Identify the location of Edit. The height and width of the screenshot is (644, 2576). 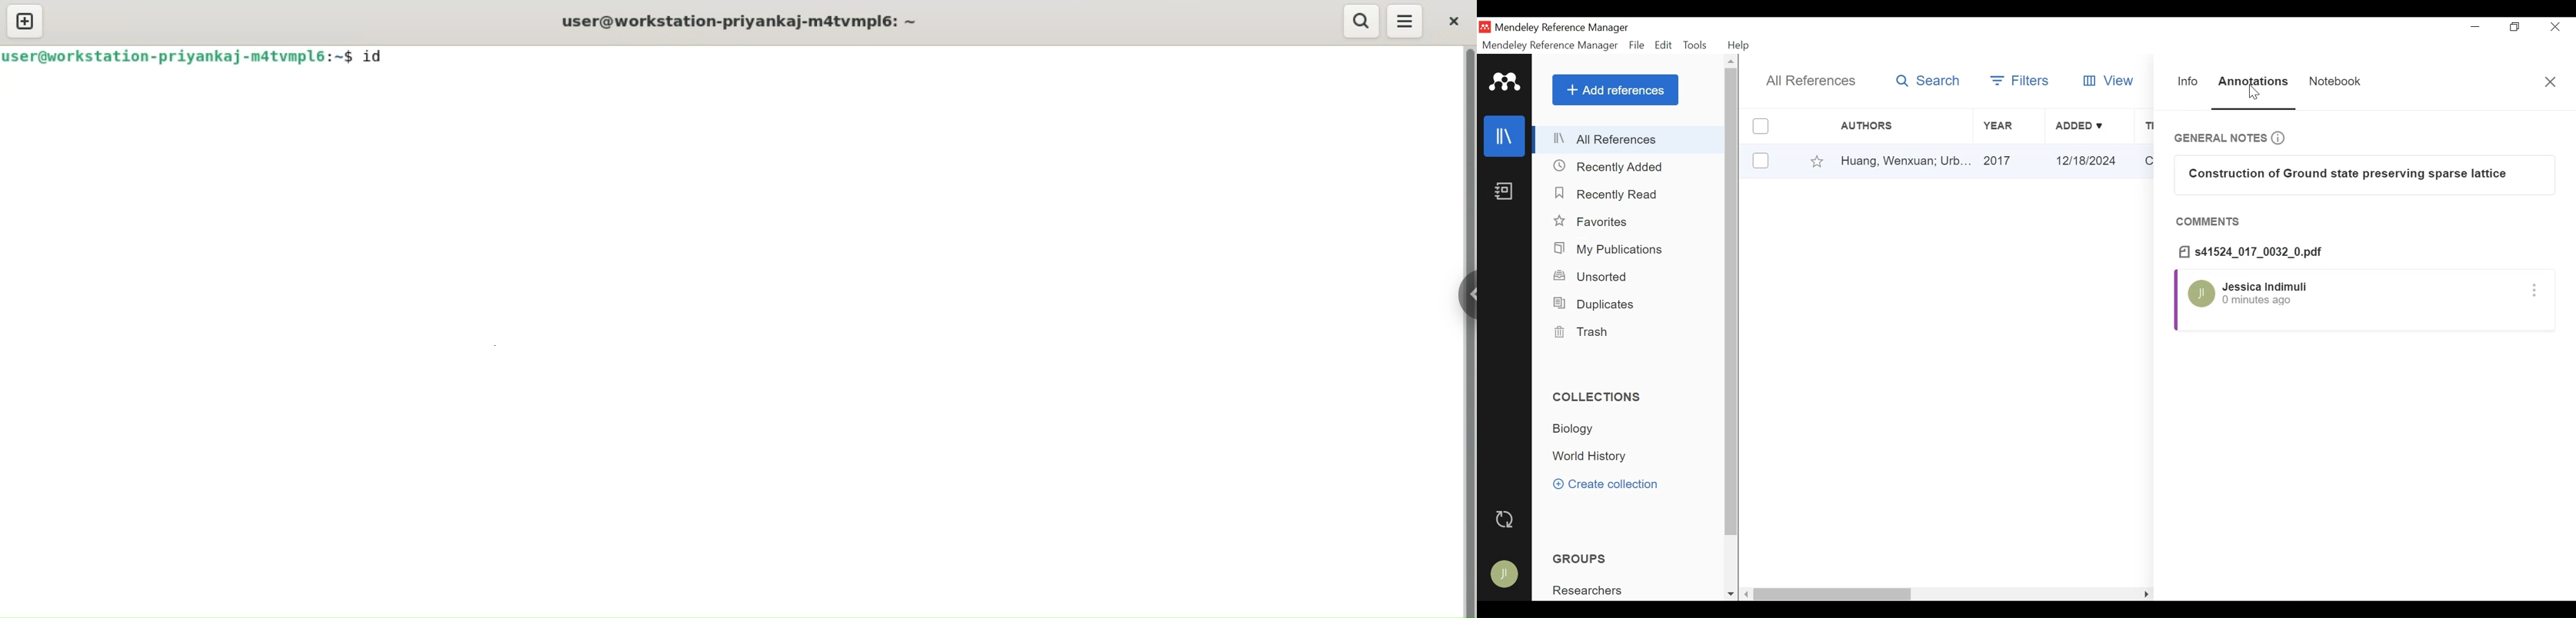
(1664, 45).